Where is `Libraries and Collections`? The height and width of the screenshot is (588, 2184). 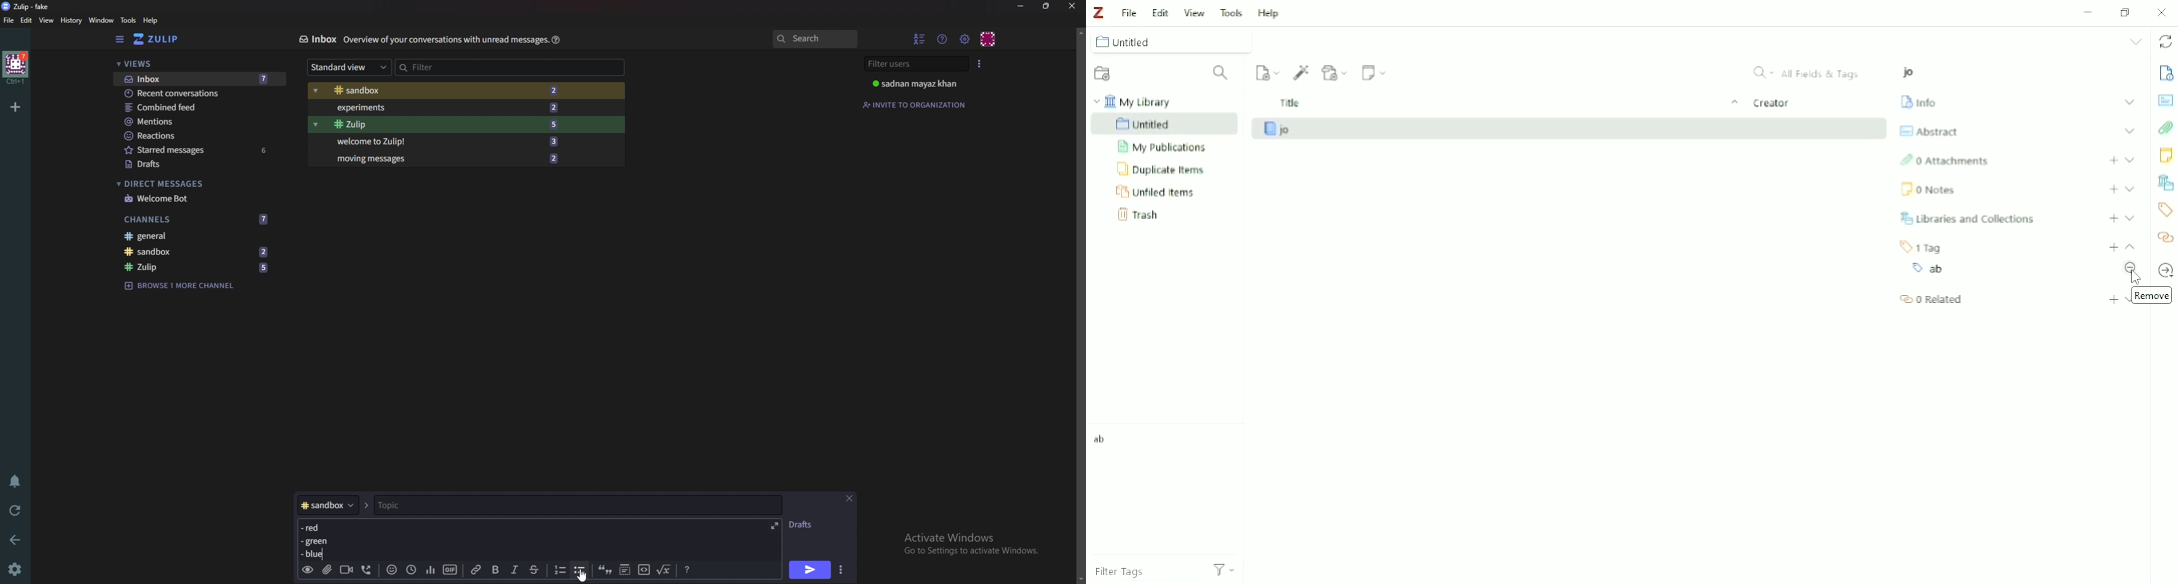 Libraries and Collections is located at coordinates (1966, 217).